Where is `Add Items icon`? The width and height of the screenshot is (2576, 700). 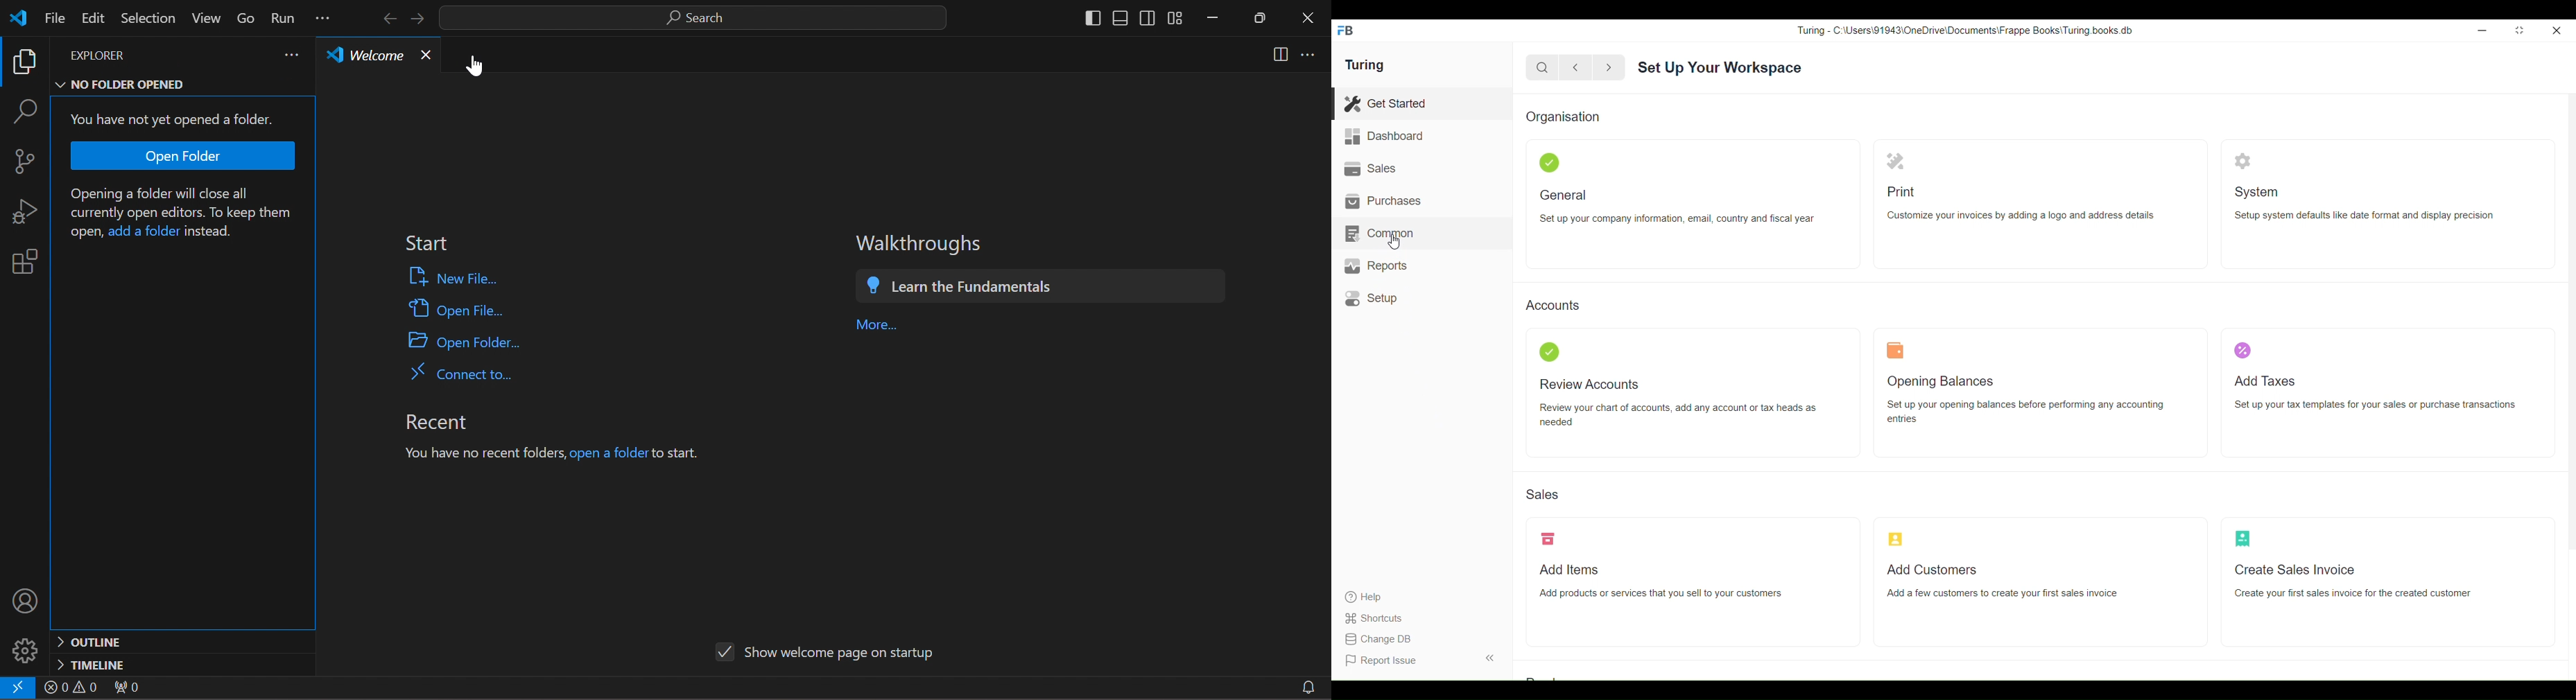 Add Items icon is located at coordinates (1548, 538).